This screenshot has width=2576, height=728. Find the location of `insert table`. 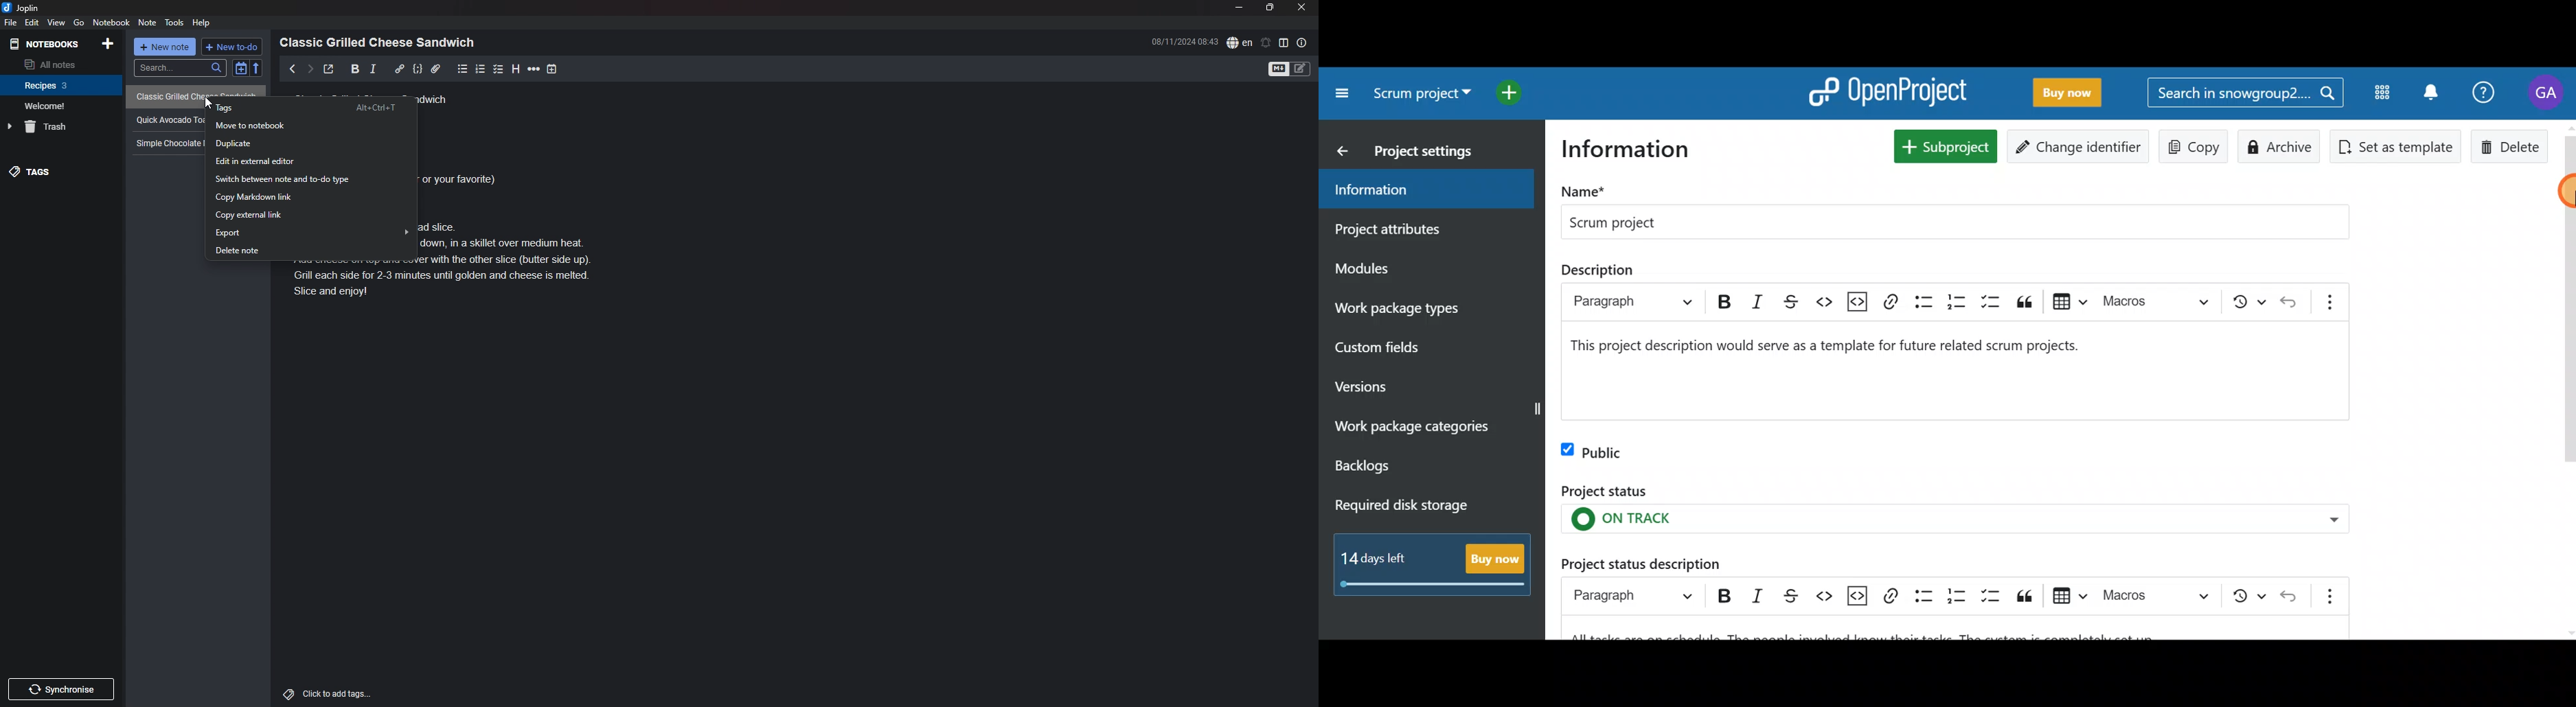

insert table is located at coordinates (2071, 301).